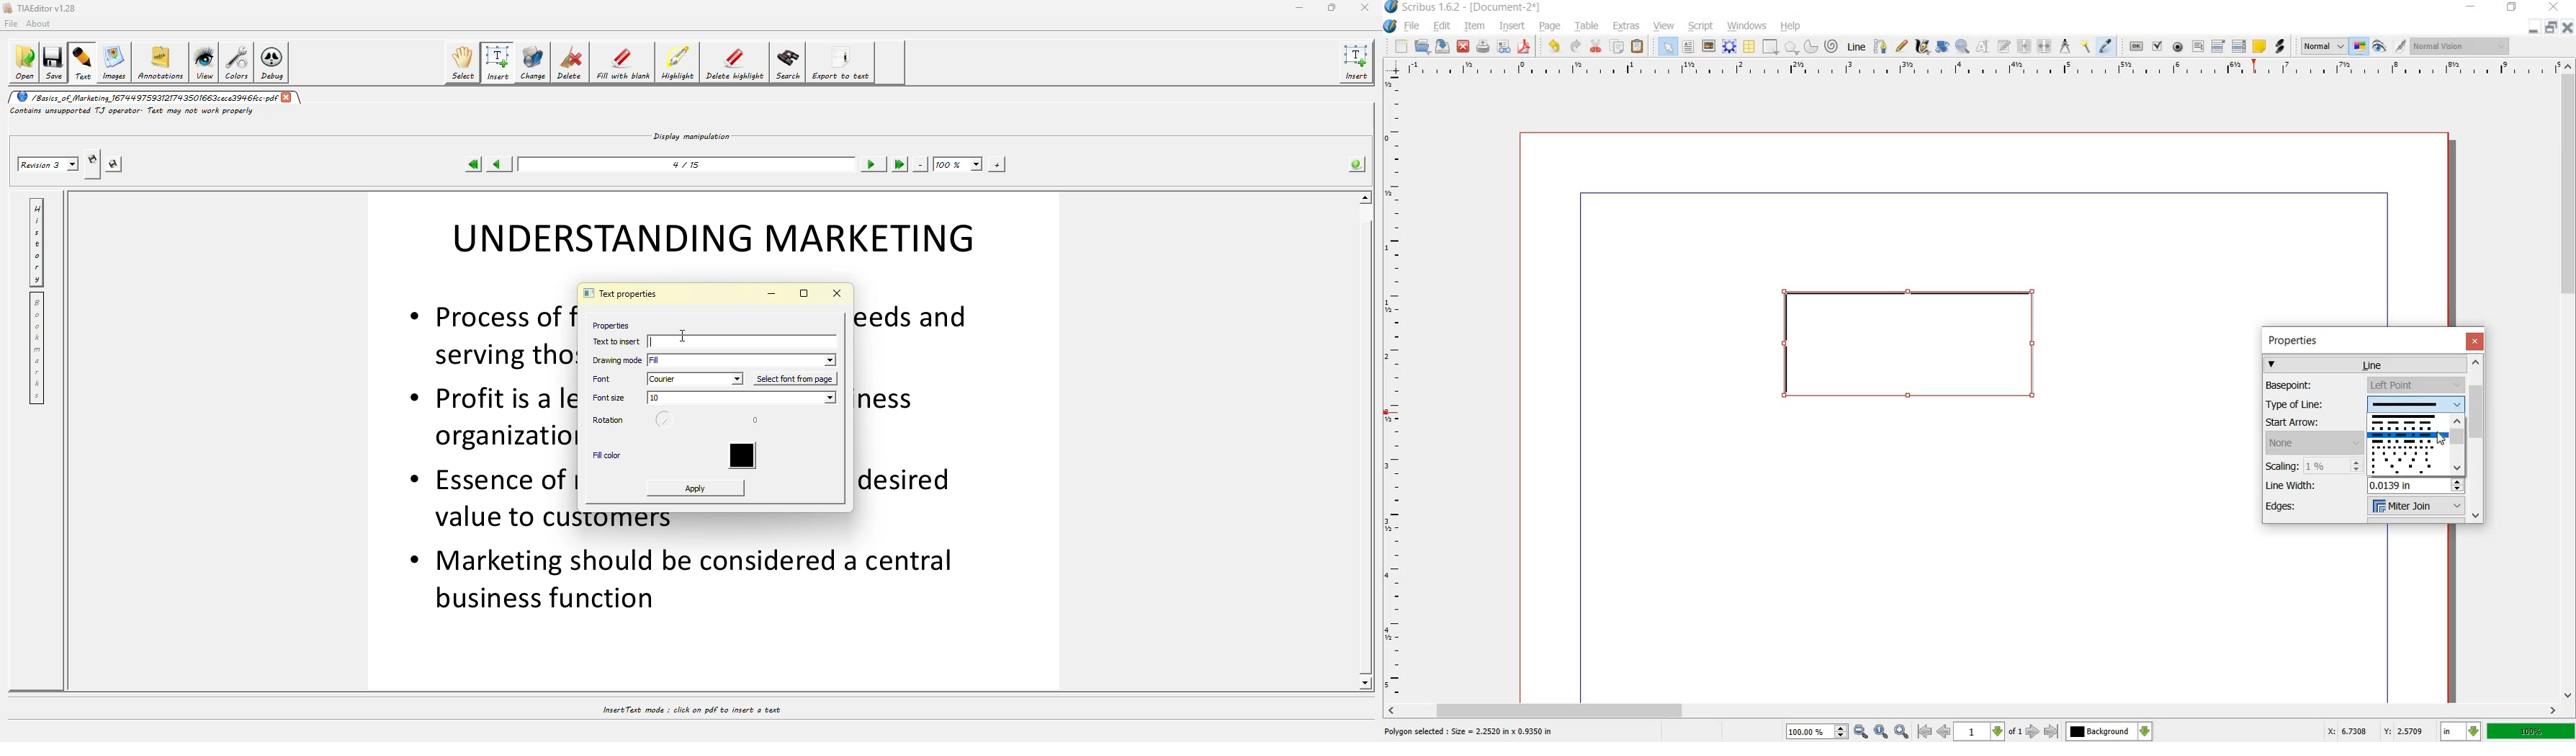 This screenshot has height=756, width=2576. Describe the element at coordinates (1412, 27) in the screenshot. I see `FILE` at that location.